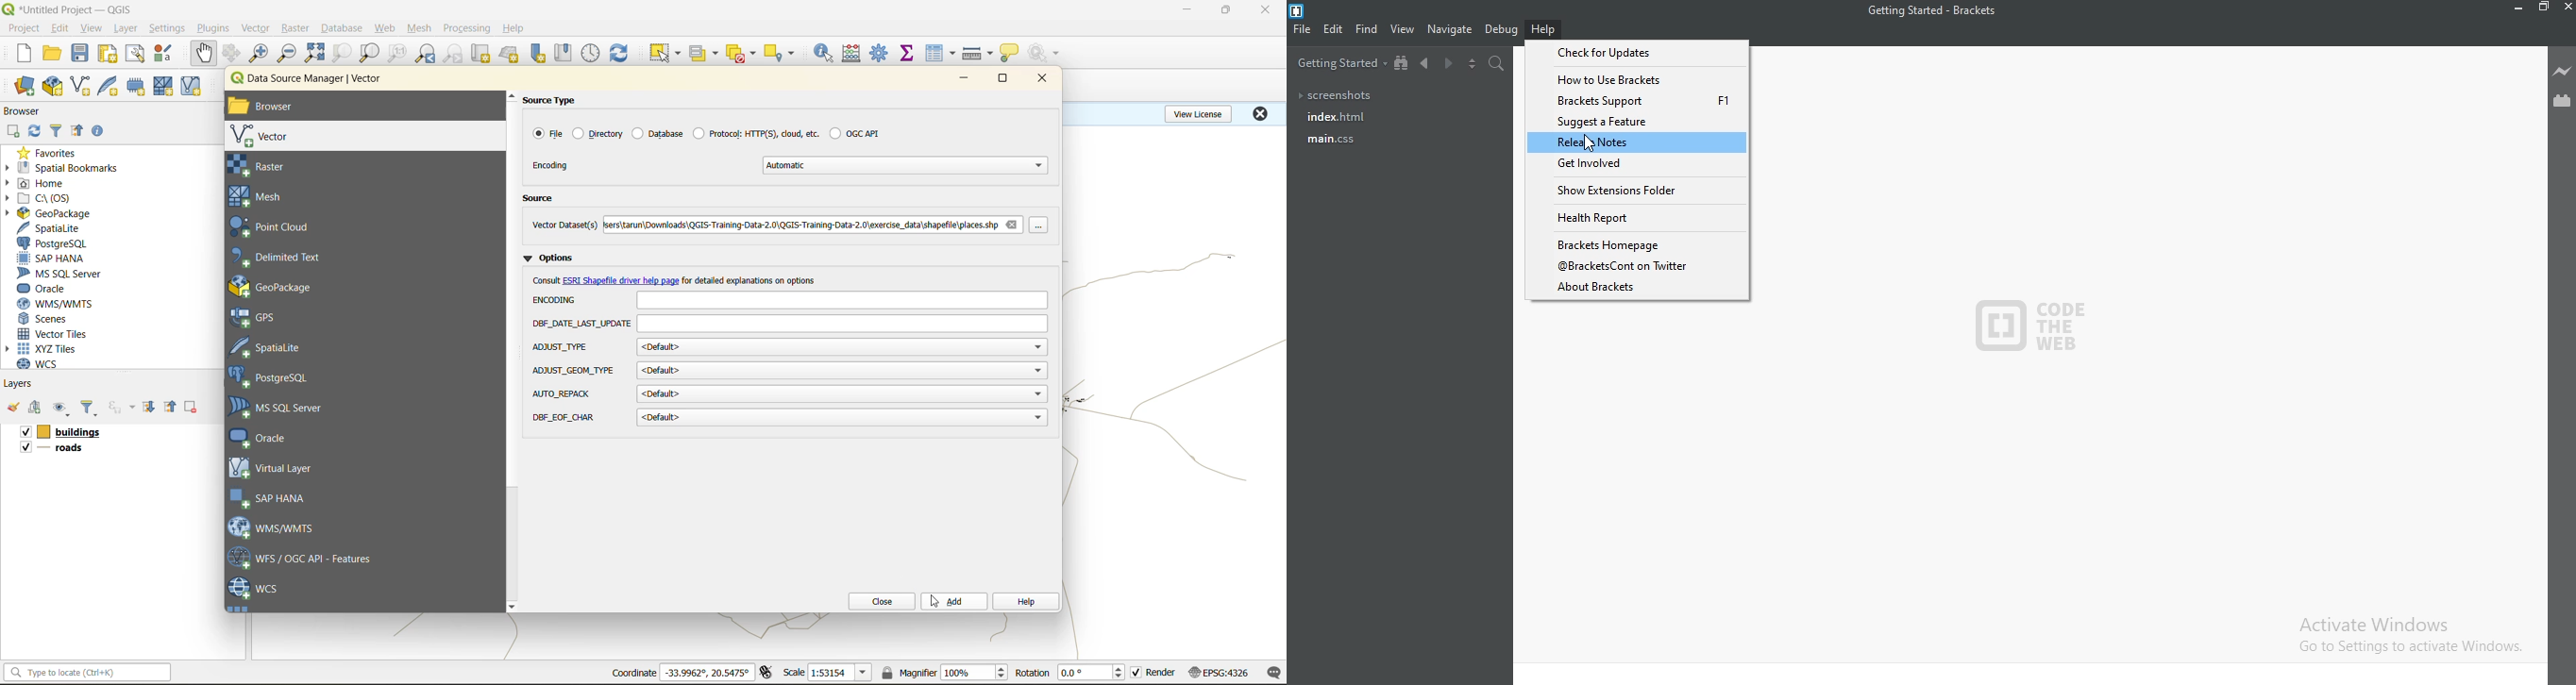 This screenshot has width=2576, height=700. Describe the element at coordinates (566, 418) in the screenshot. I see `dbf edf char` at that location.